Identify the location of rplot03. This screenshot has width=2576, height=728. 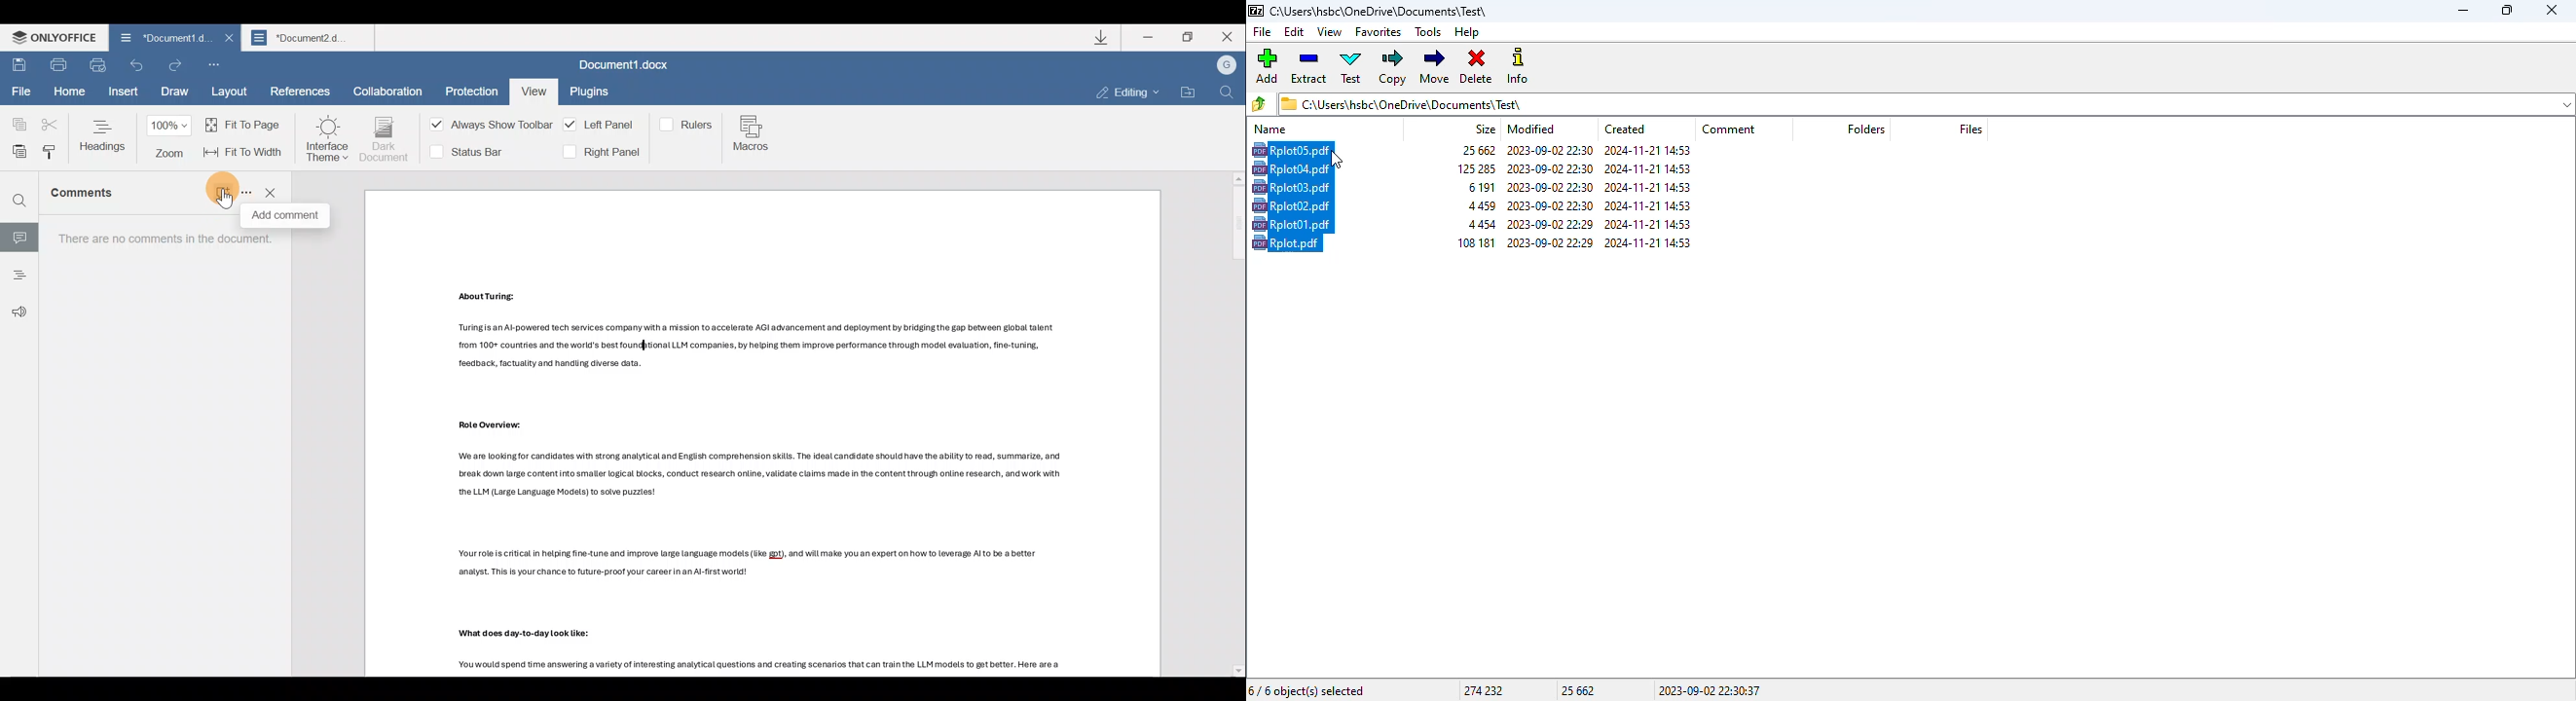
(1291, 187).